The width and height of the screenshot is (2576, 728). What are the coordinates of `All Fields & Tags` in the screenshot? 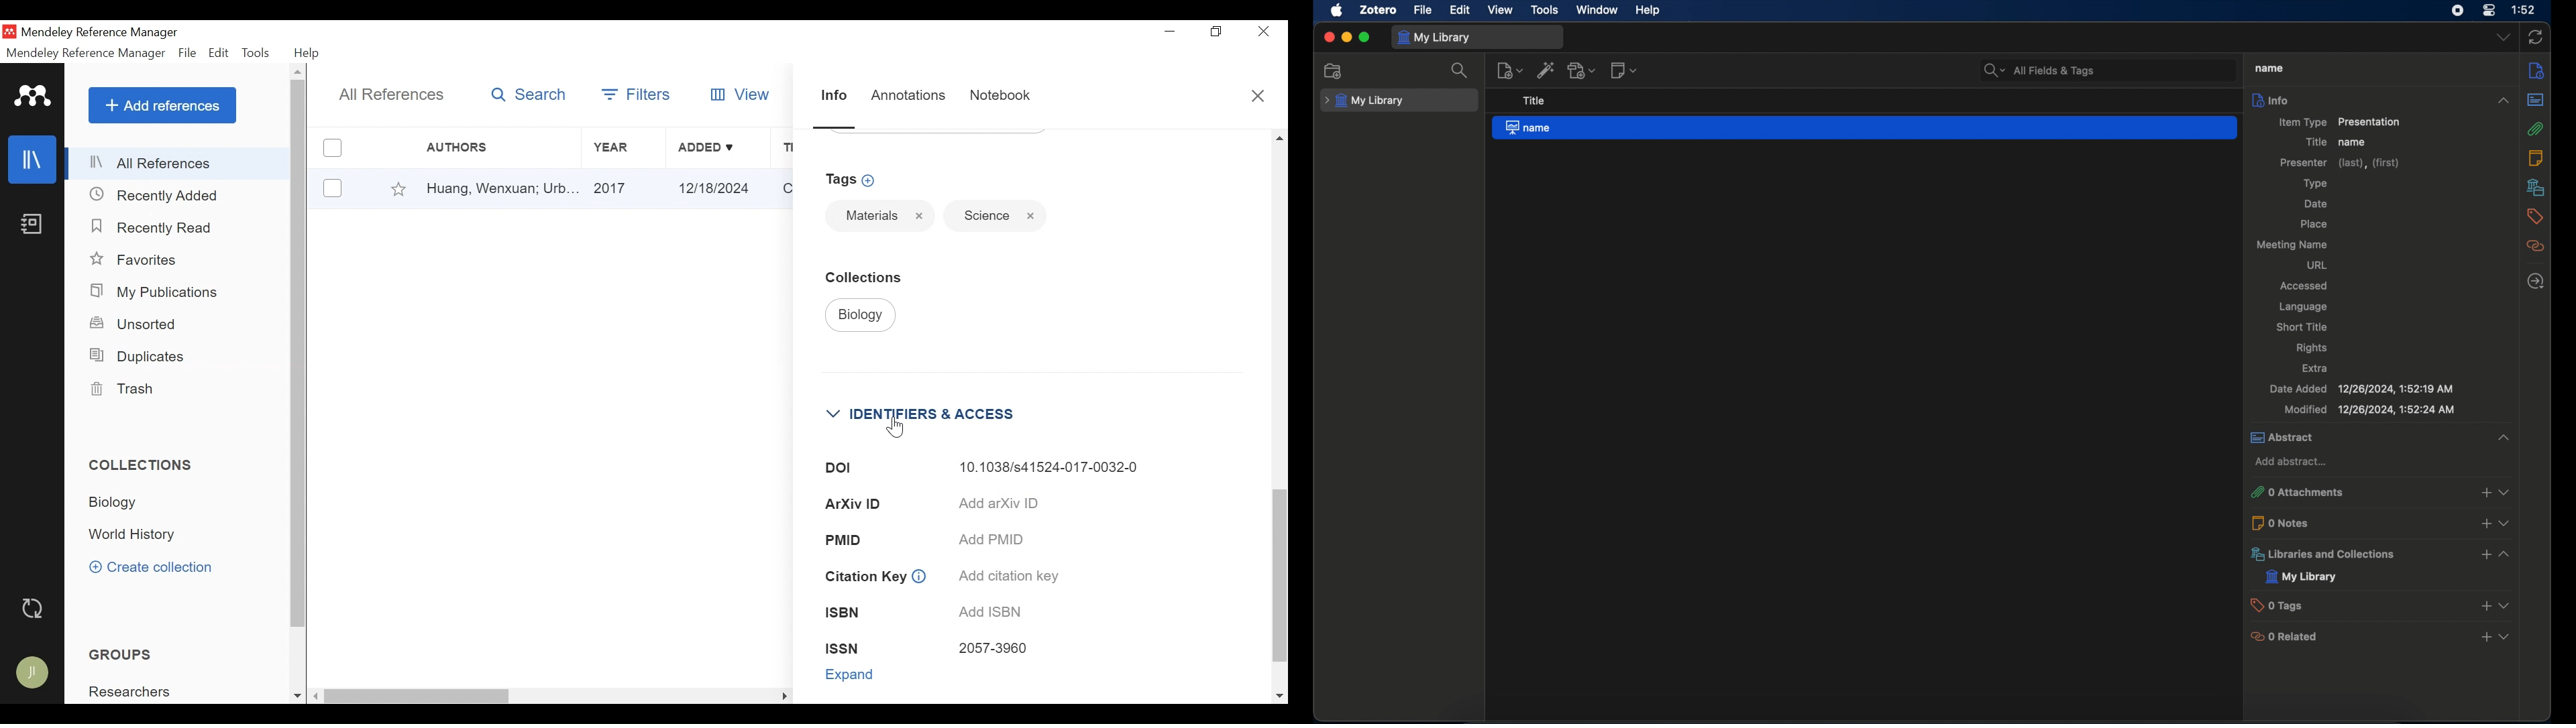 It's located at (2102, 69).